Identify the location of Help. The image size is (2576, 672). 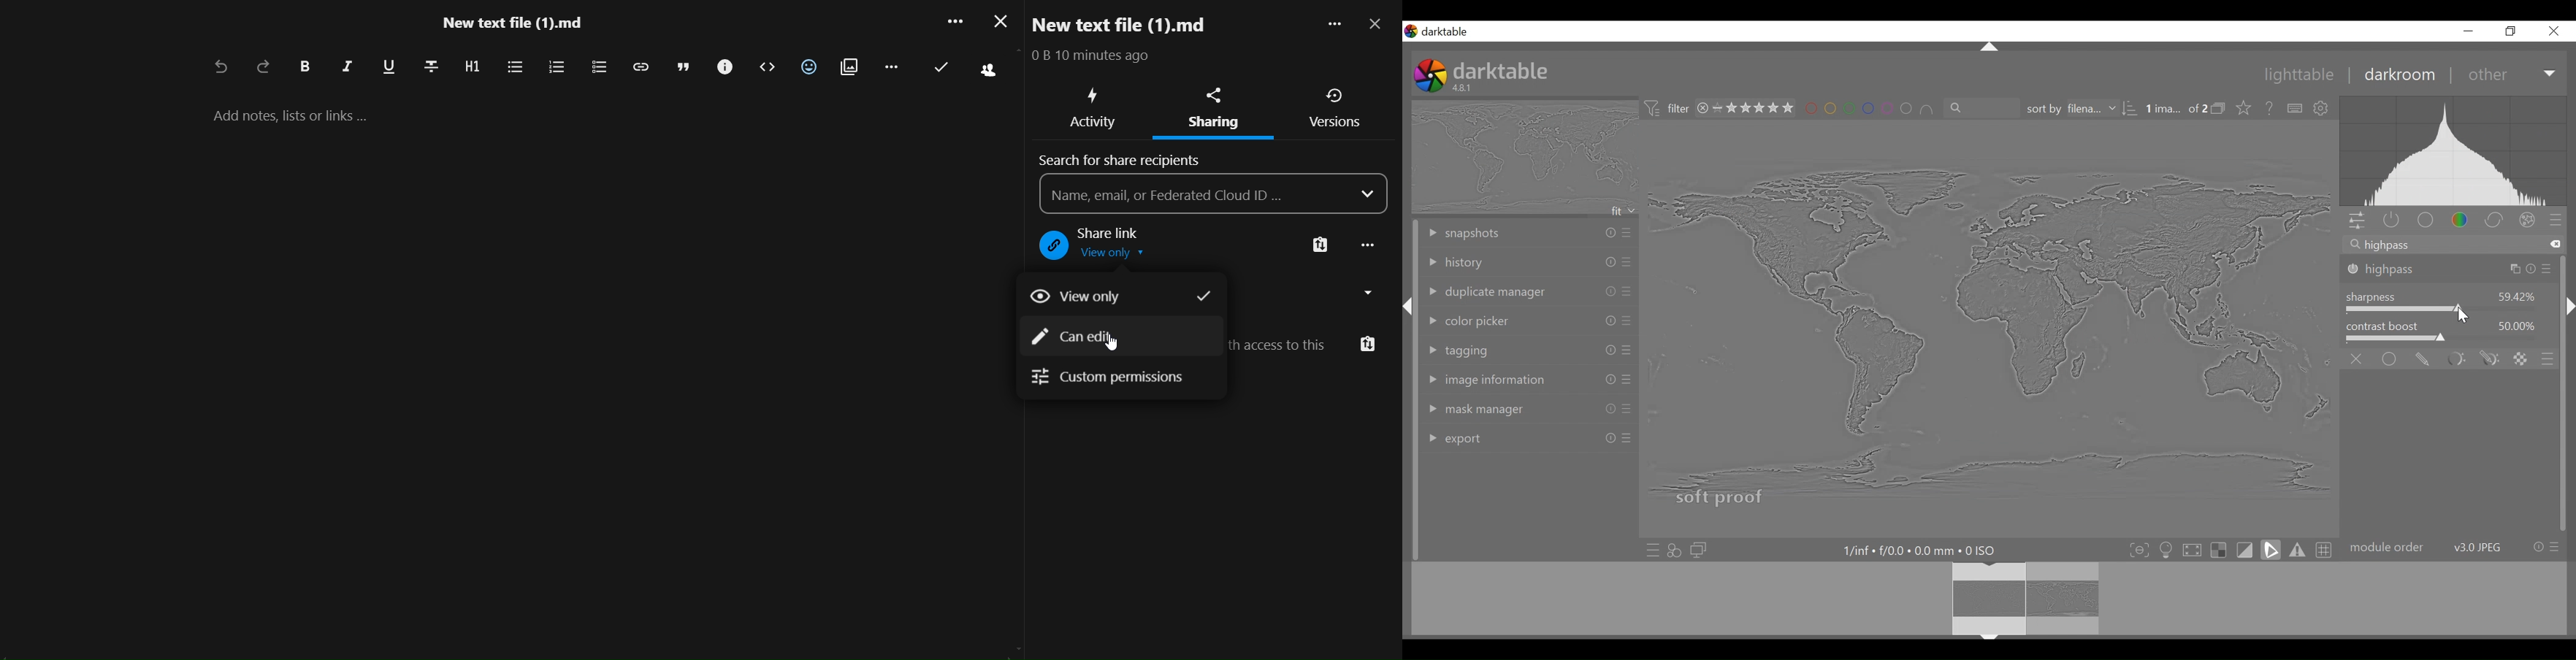
(2270, 108).